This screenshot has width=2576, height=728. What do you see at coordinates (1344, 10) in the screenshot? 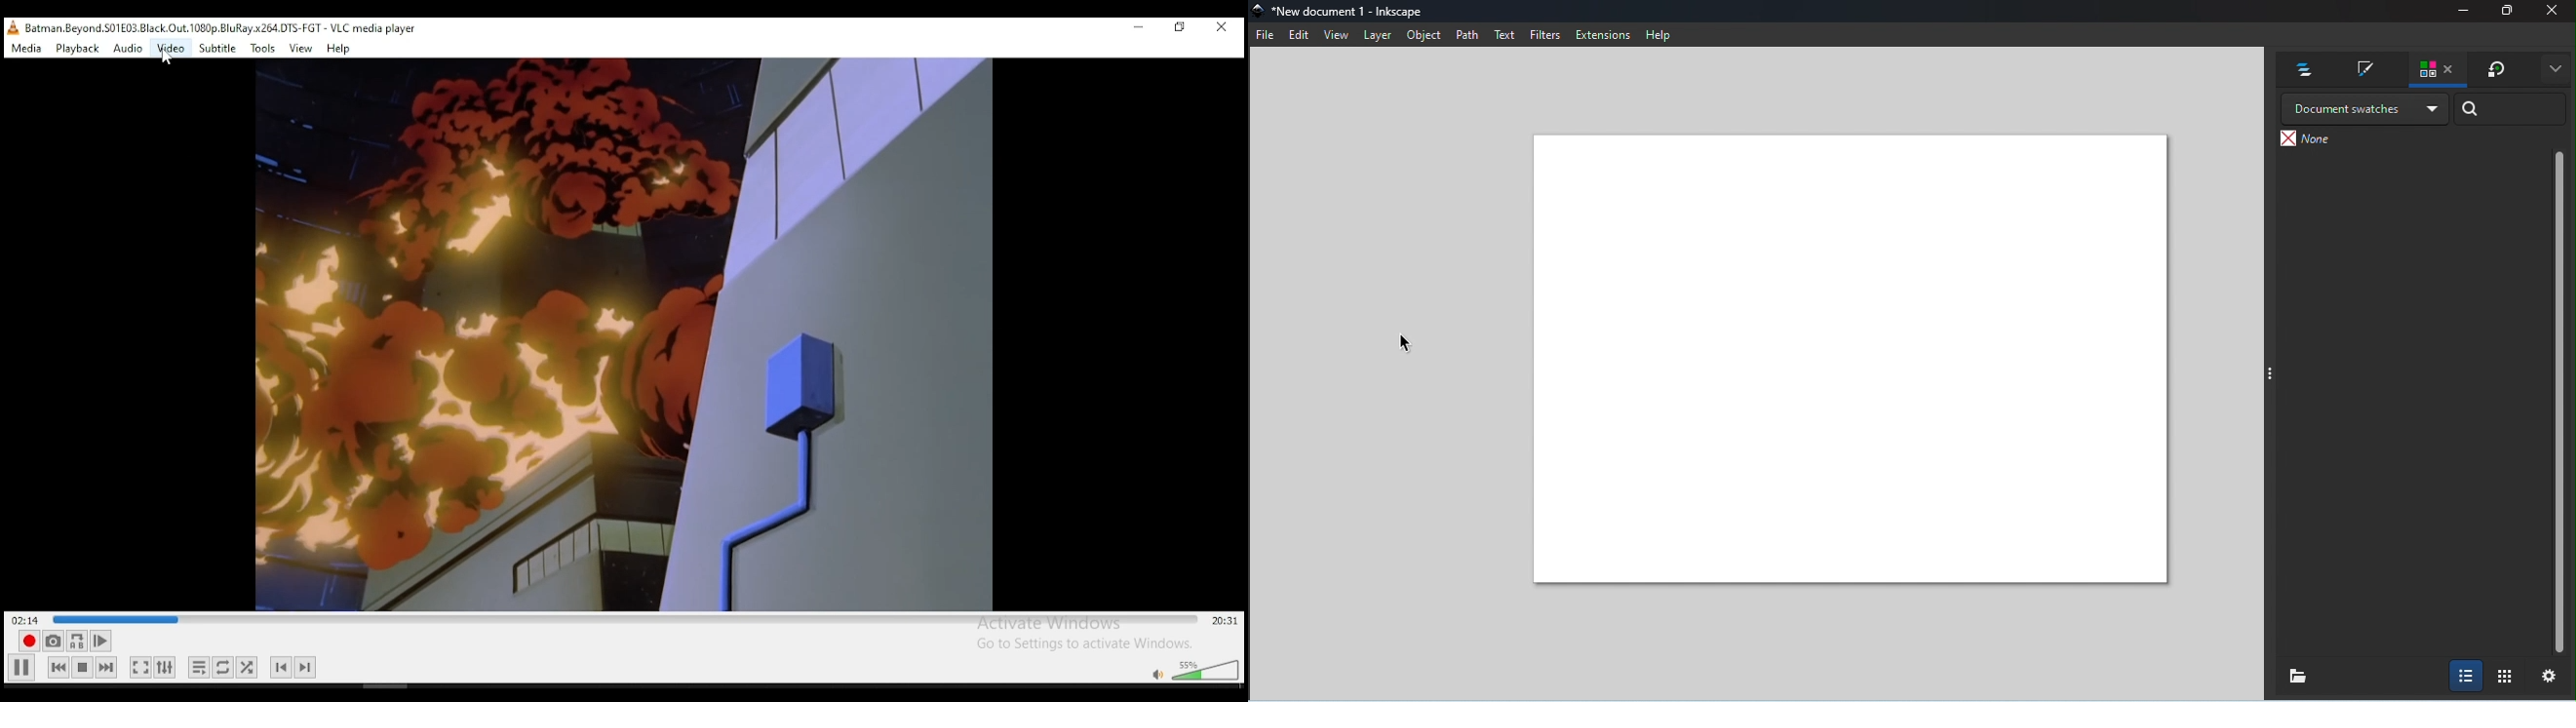
I see `File name` at bounding box center [1344, 10].